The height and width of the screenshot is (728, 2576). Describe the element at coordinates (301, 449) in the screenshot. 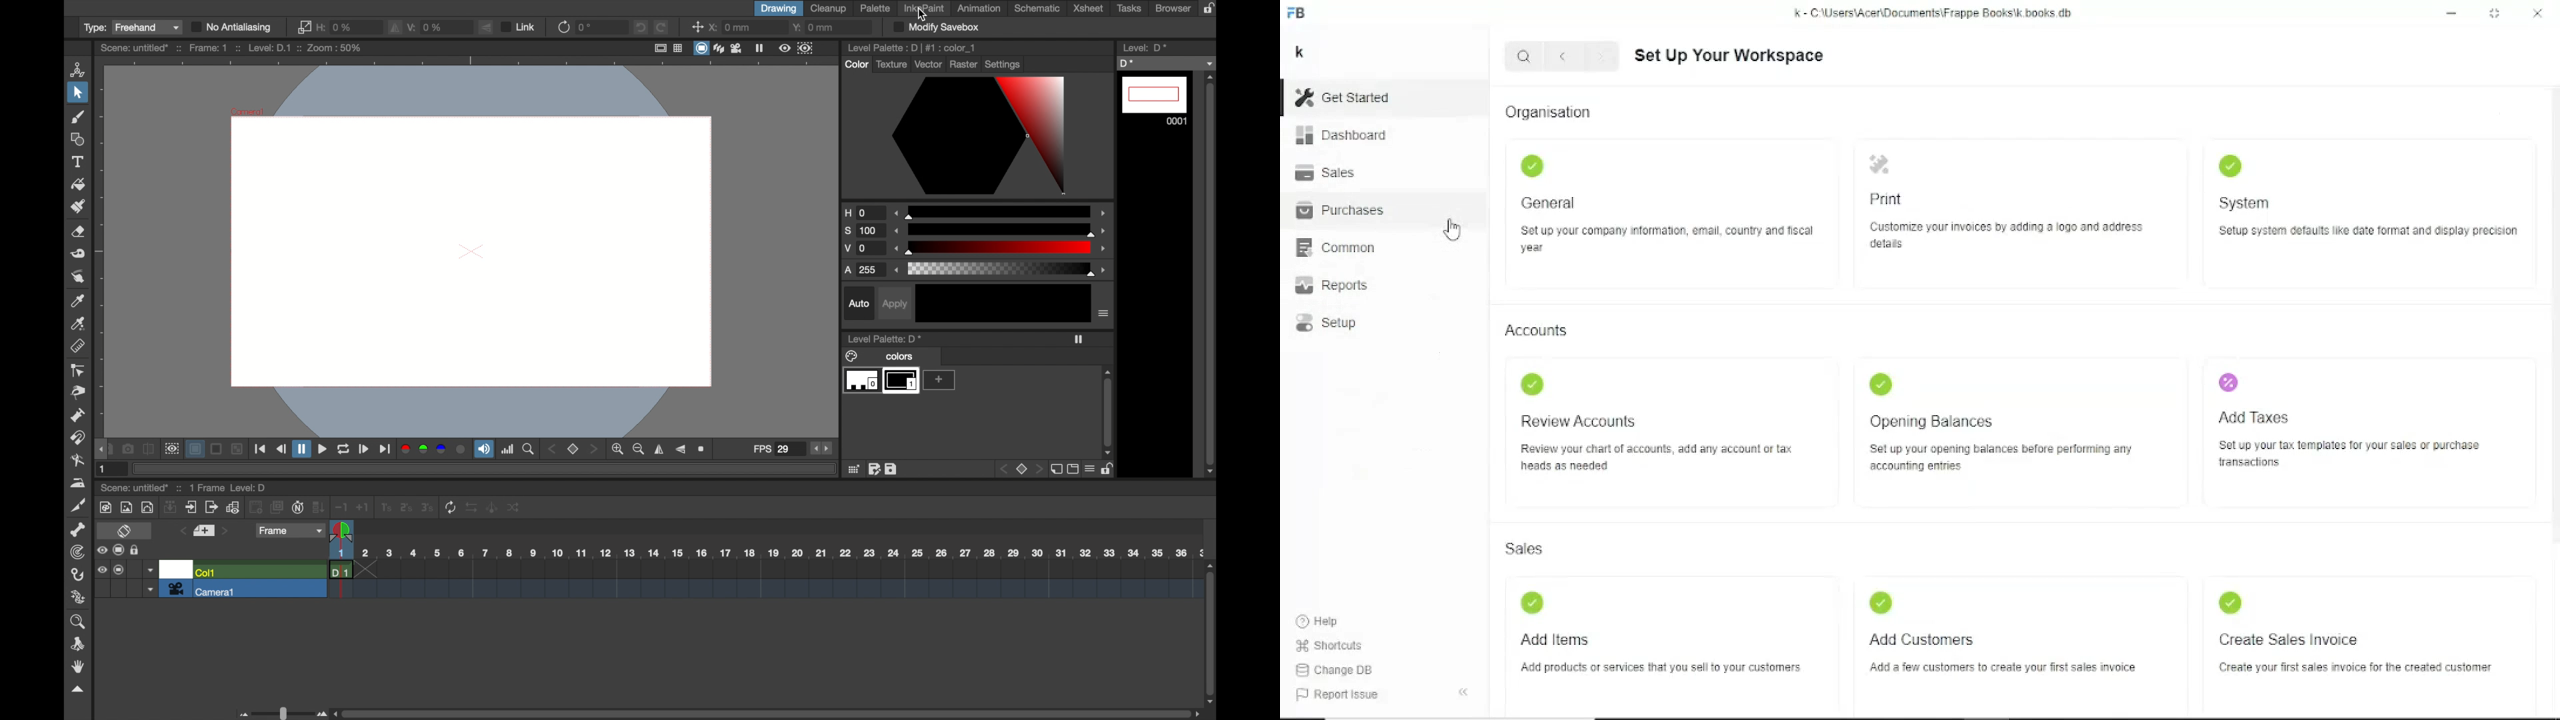

I see `pause` at that location.